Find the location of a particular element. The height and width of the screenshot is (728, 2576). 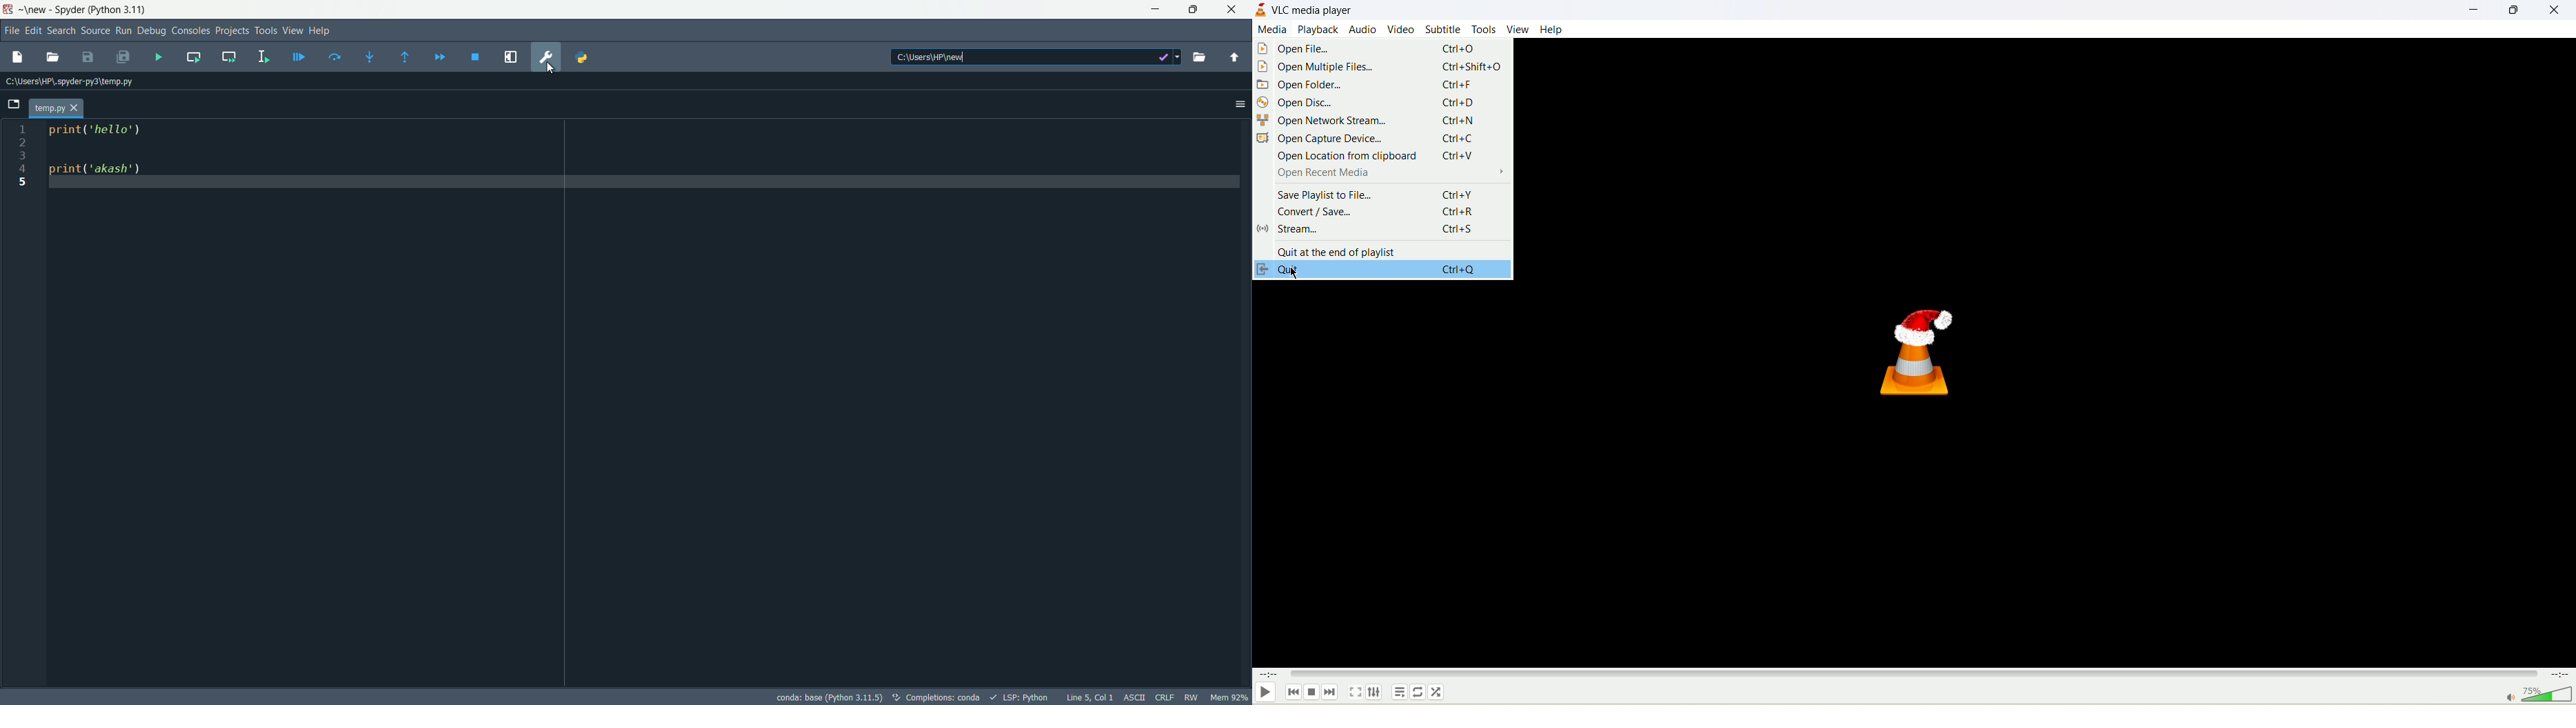

continue execution until next function is located at coordinates (439, 59).